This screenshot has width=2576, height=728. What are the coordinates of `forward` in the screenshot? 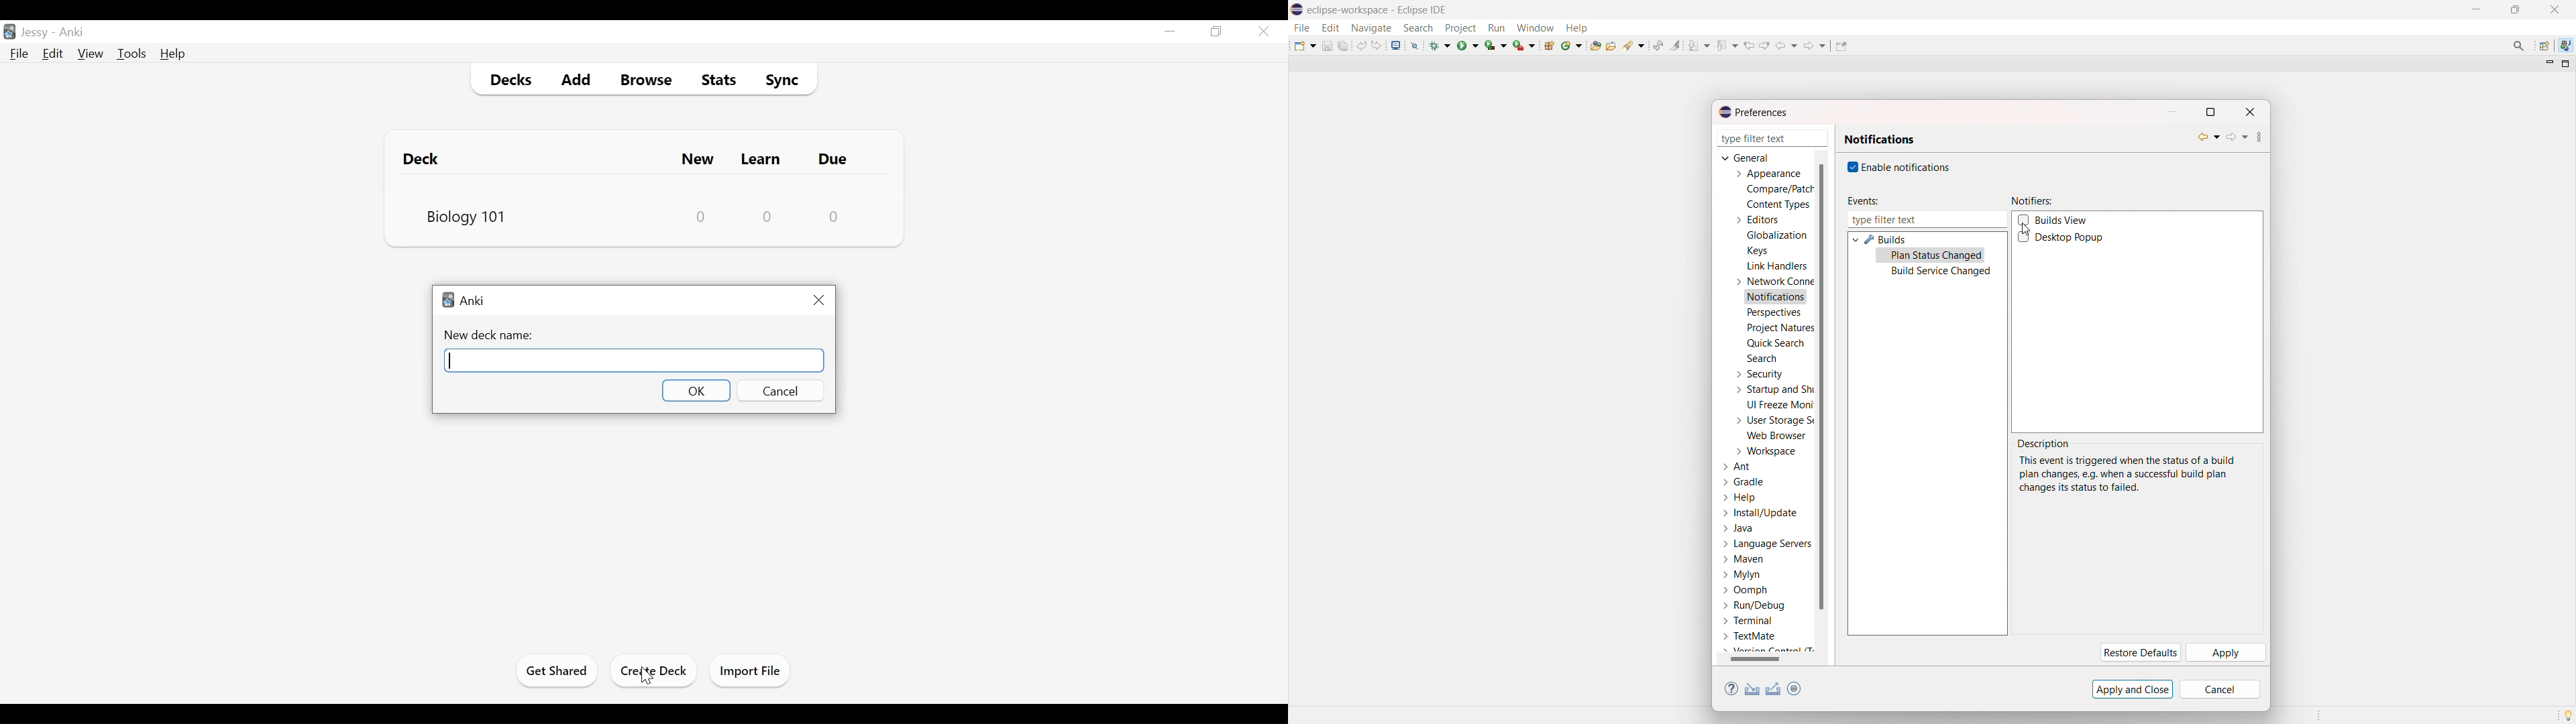 It's located at (2237, 137).